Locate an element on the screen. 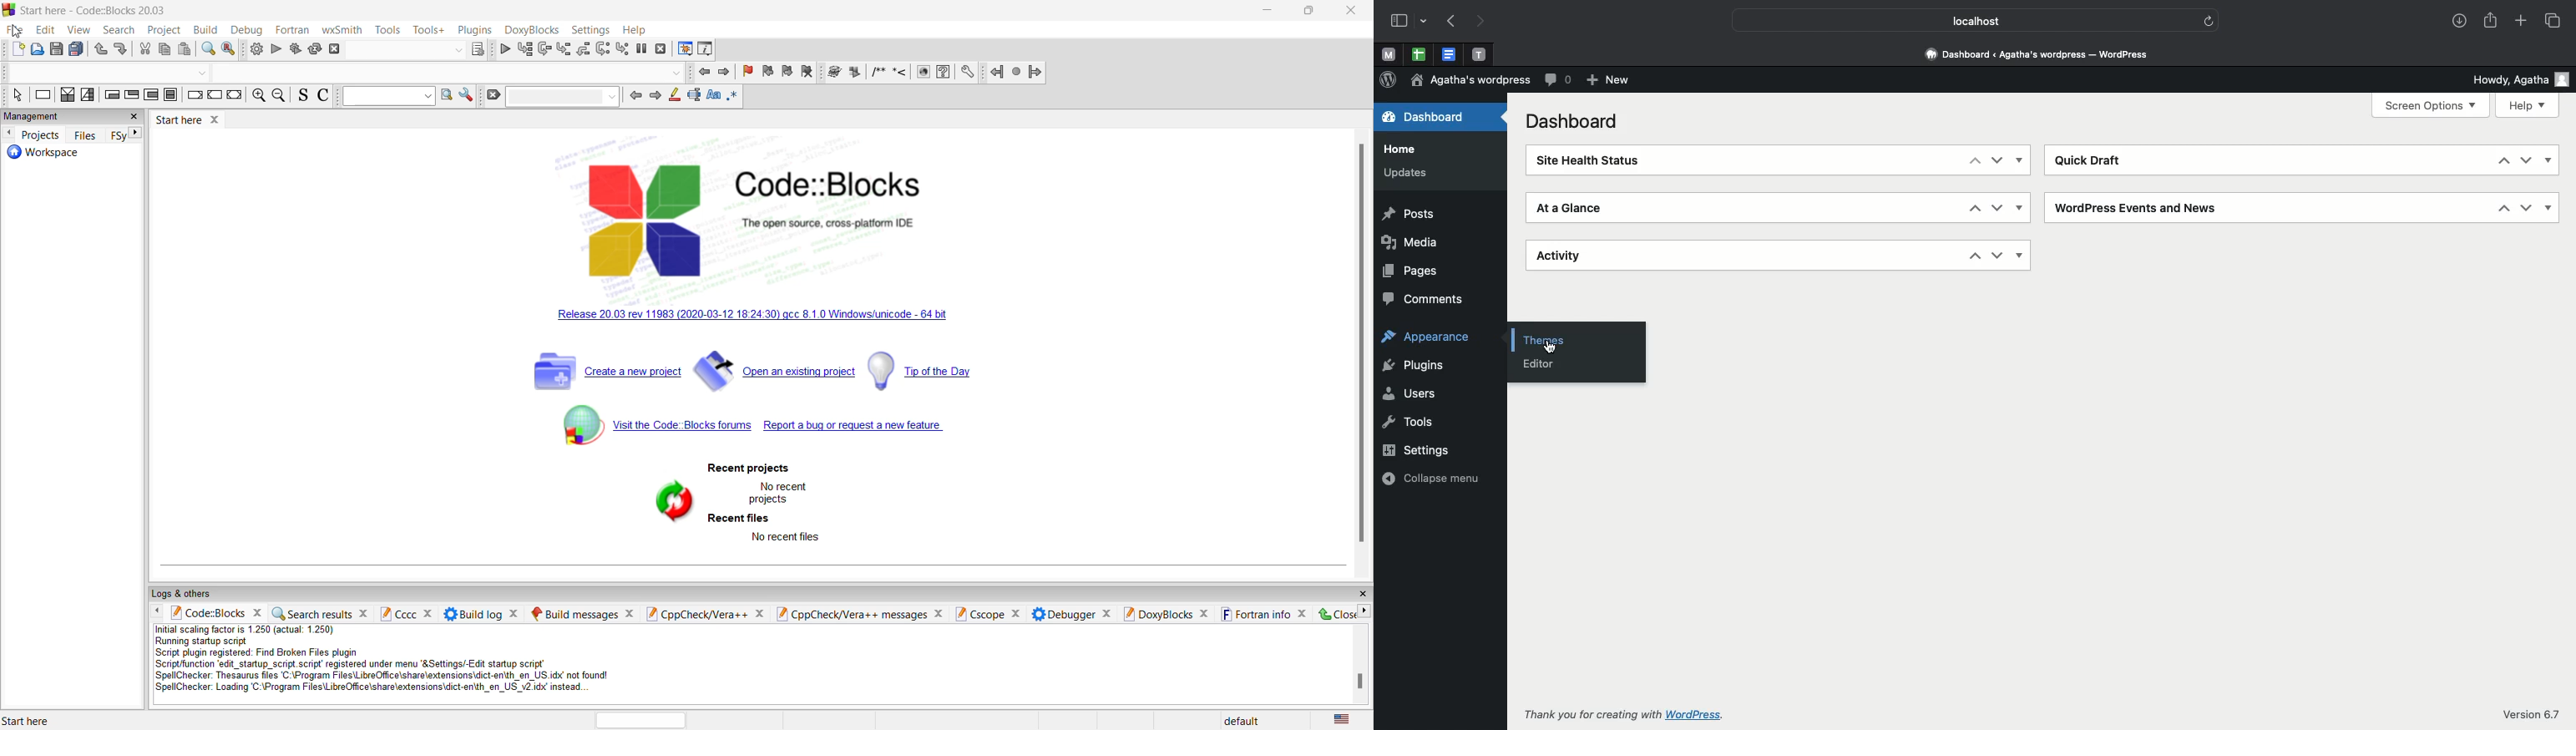 This screenshot has height=756, width=2576. step into instruction is located at coordinates (622, 49).